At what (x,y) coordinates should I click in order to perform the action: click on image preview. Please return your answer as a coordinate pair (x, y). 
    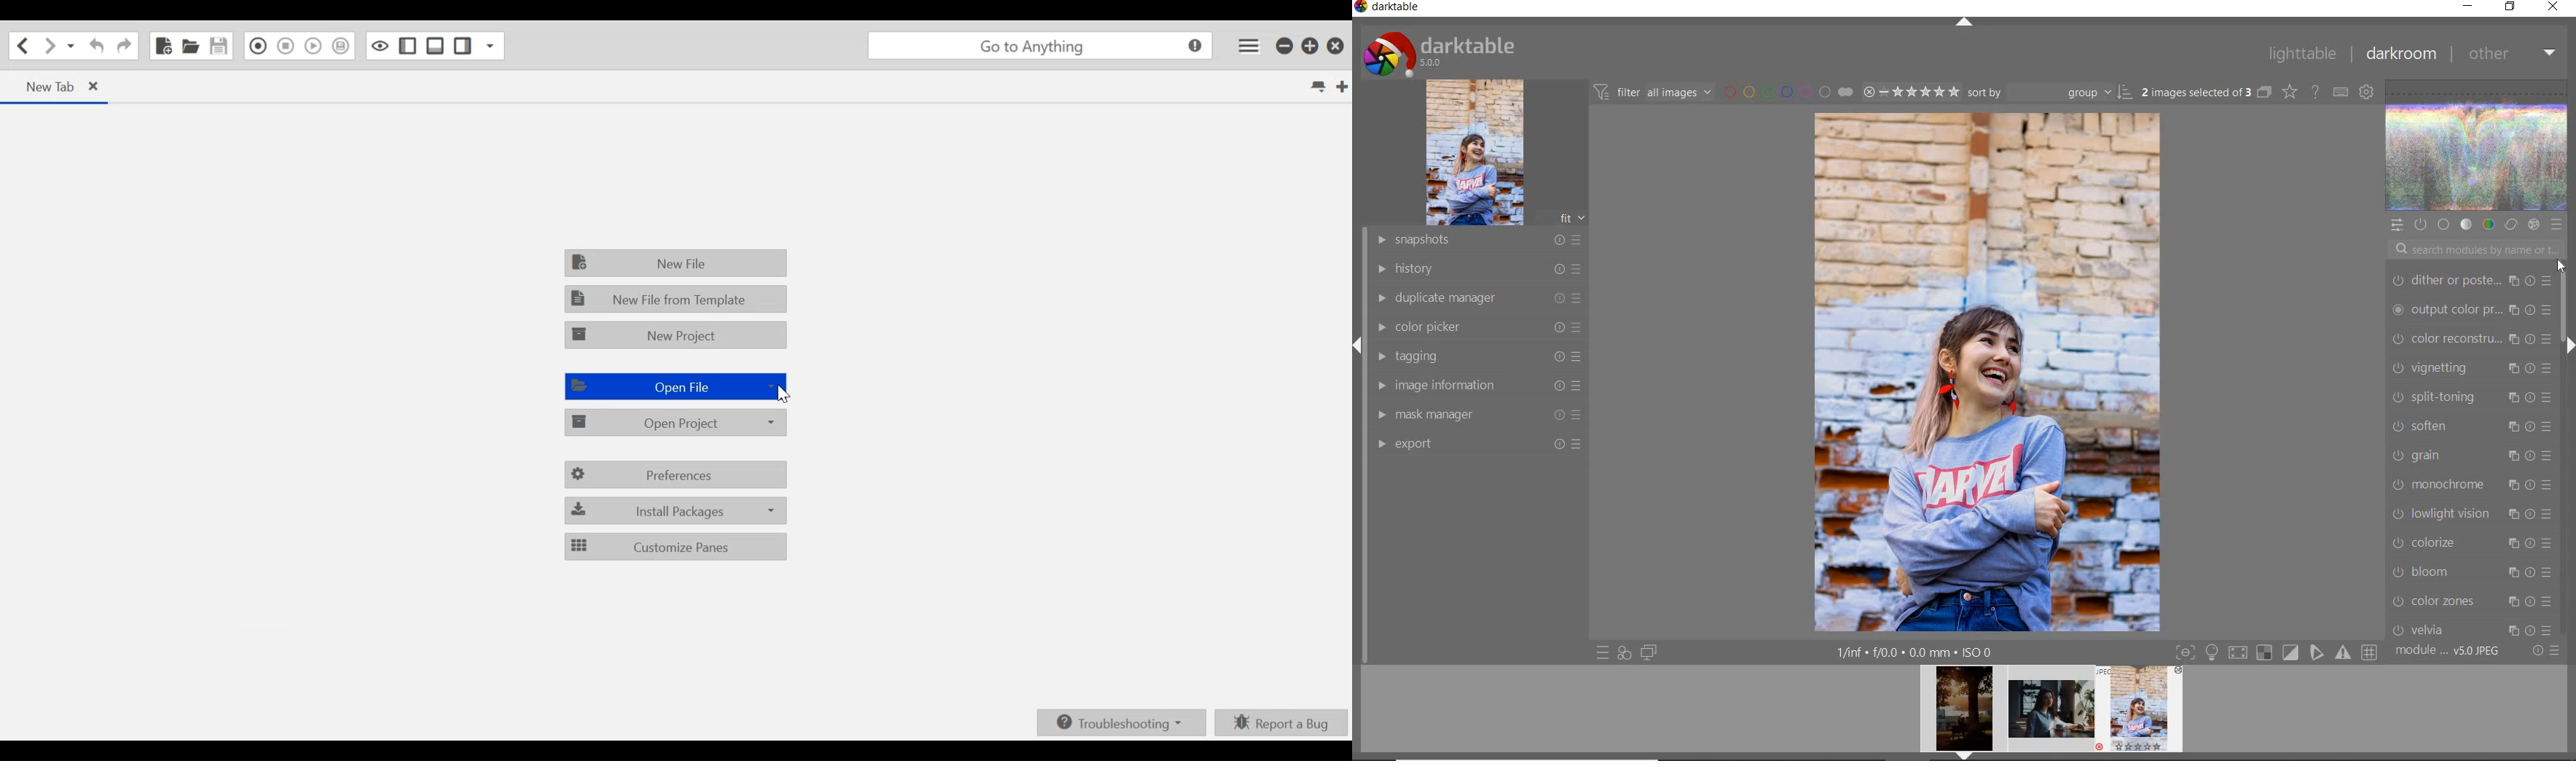
    Looking at the image, I should click on (2144, 713).